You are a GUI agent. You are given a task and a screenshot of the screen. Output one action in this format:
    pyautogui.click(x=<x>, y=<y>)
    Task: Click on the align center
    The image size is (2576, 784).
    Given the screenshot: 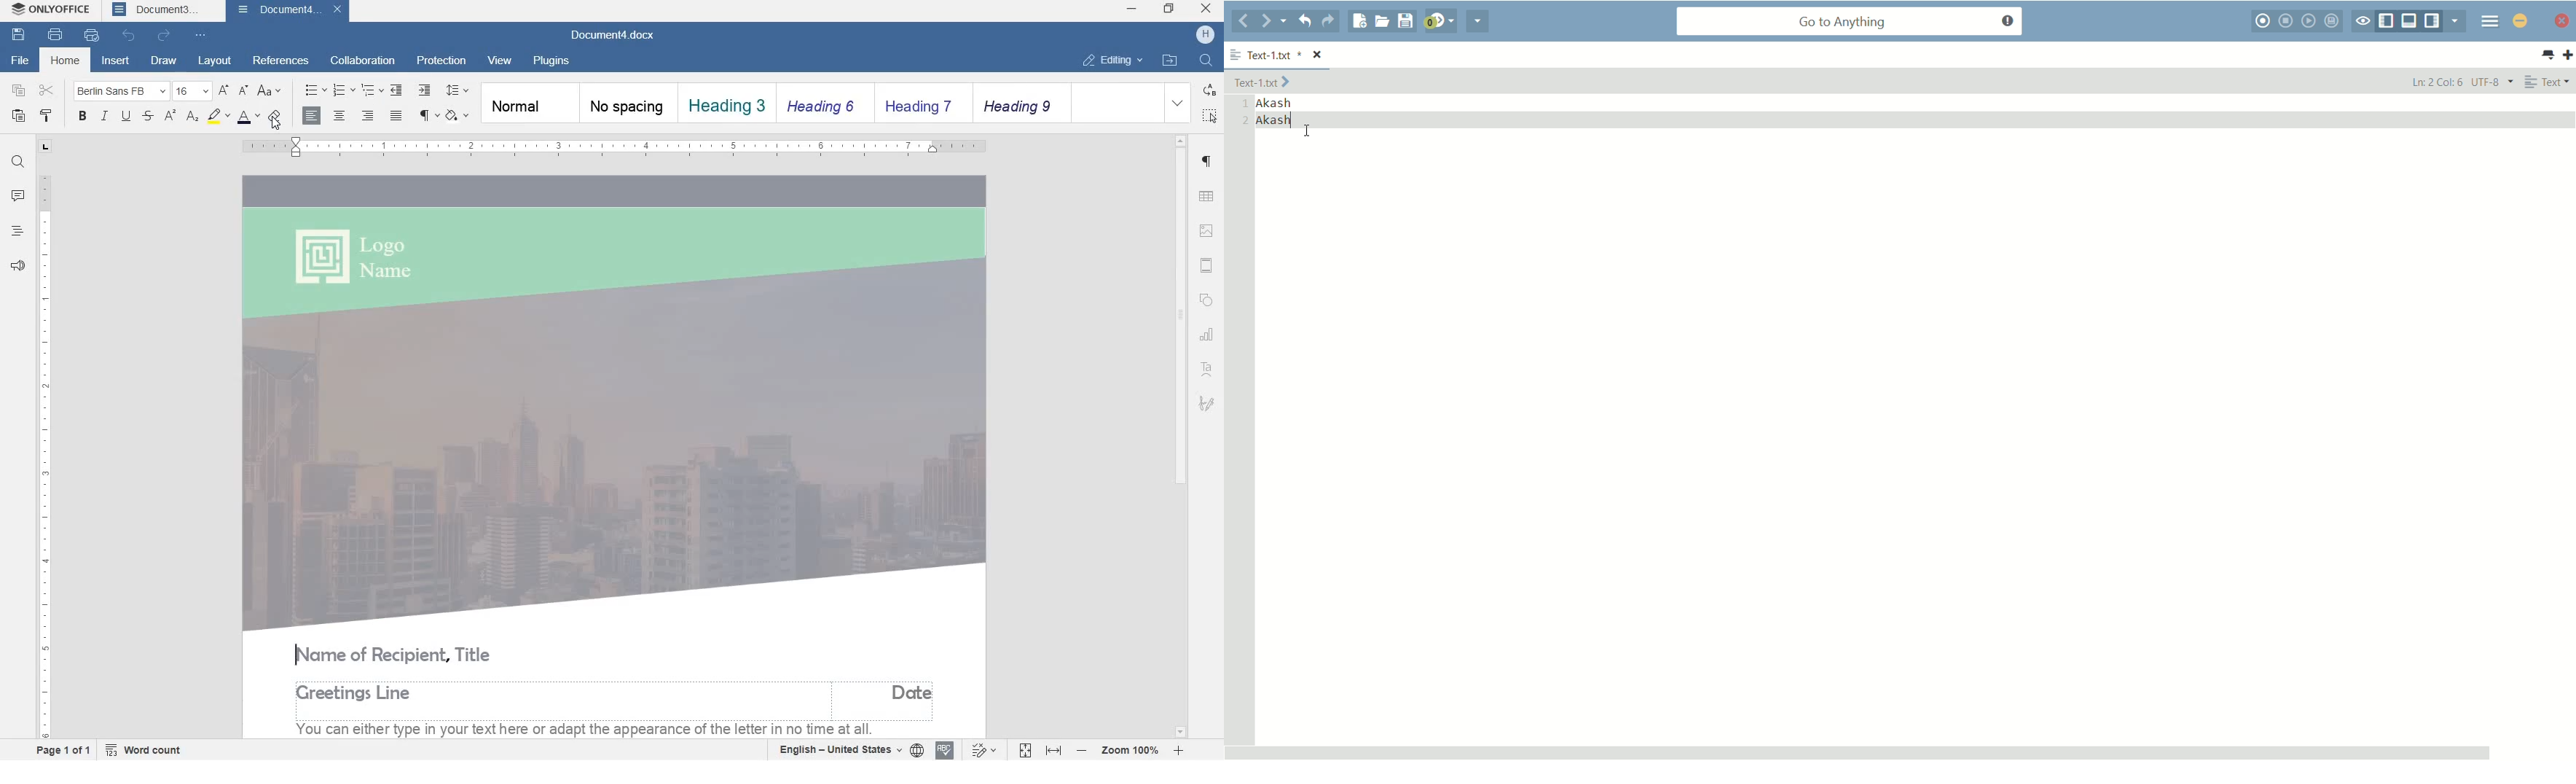 What is the action you would take?
    pyautogui.click(x=338, y=117)
    